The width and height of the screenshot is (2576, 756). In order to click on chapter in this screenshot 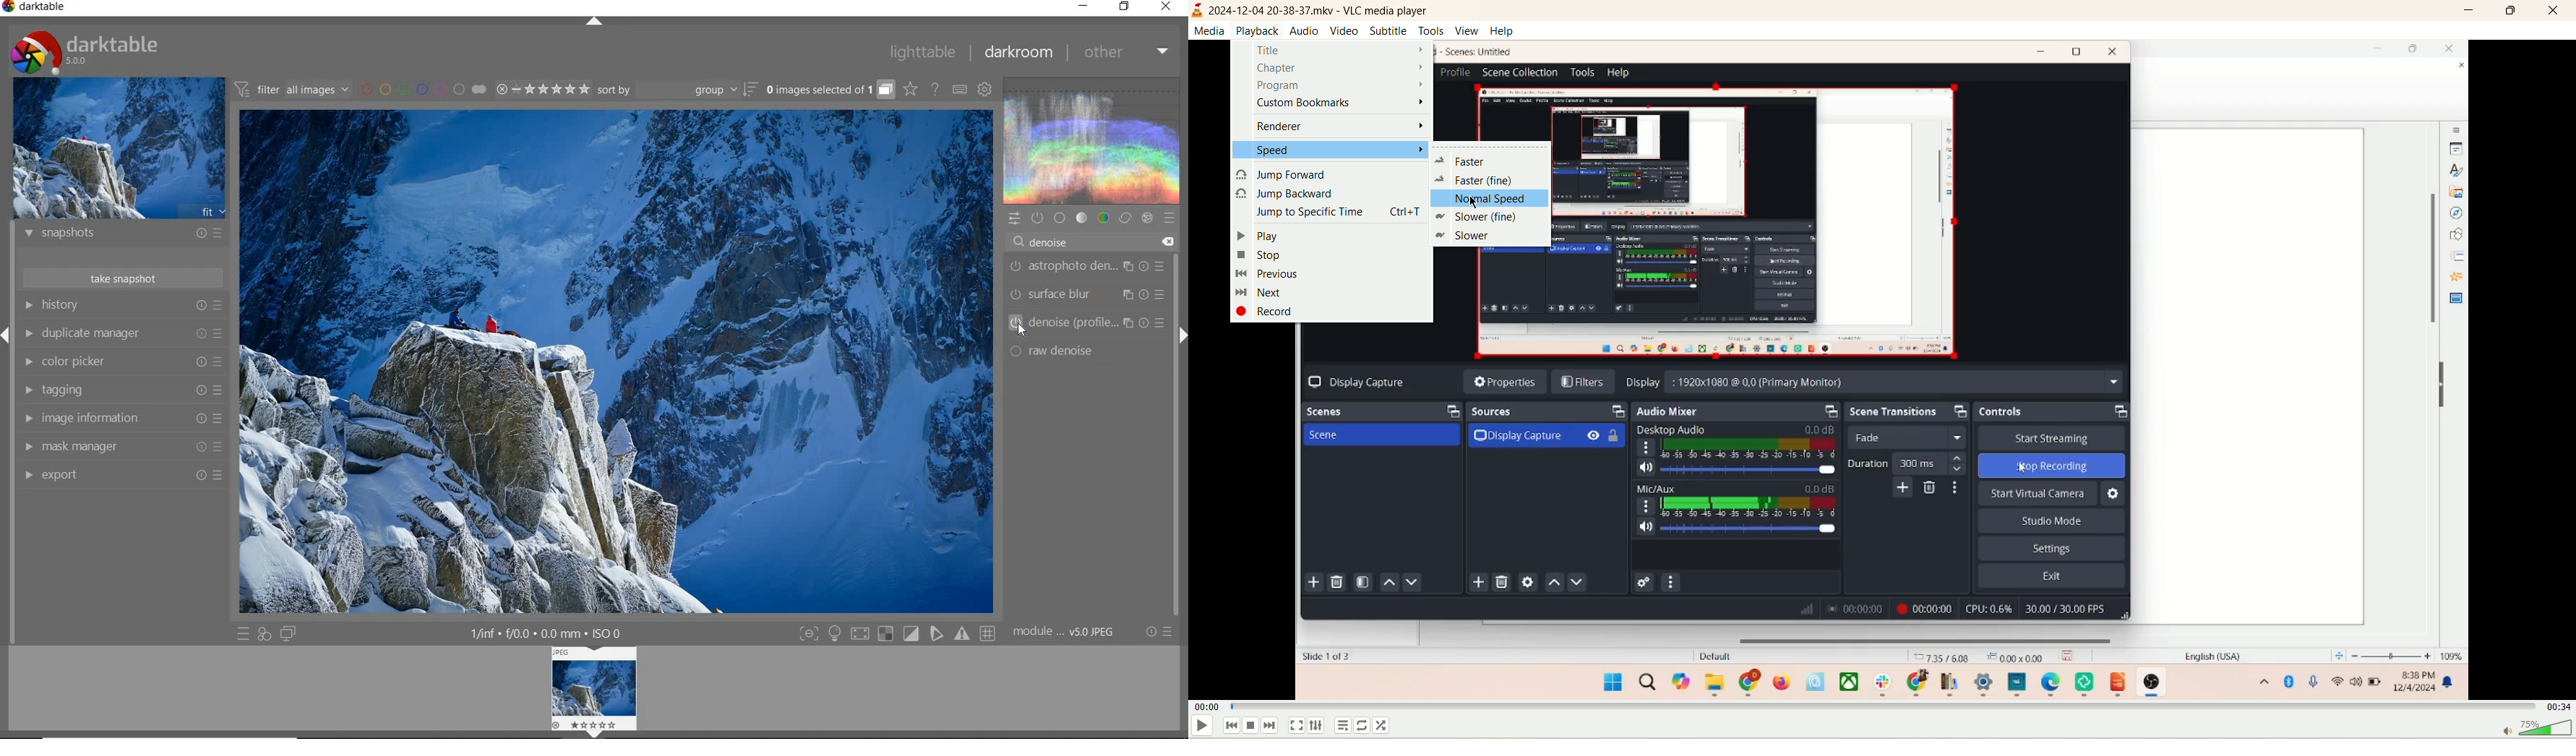, I will do `click(1341, 68)`.